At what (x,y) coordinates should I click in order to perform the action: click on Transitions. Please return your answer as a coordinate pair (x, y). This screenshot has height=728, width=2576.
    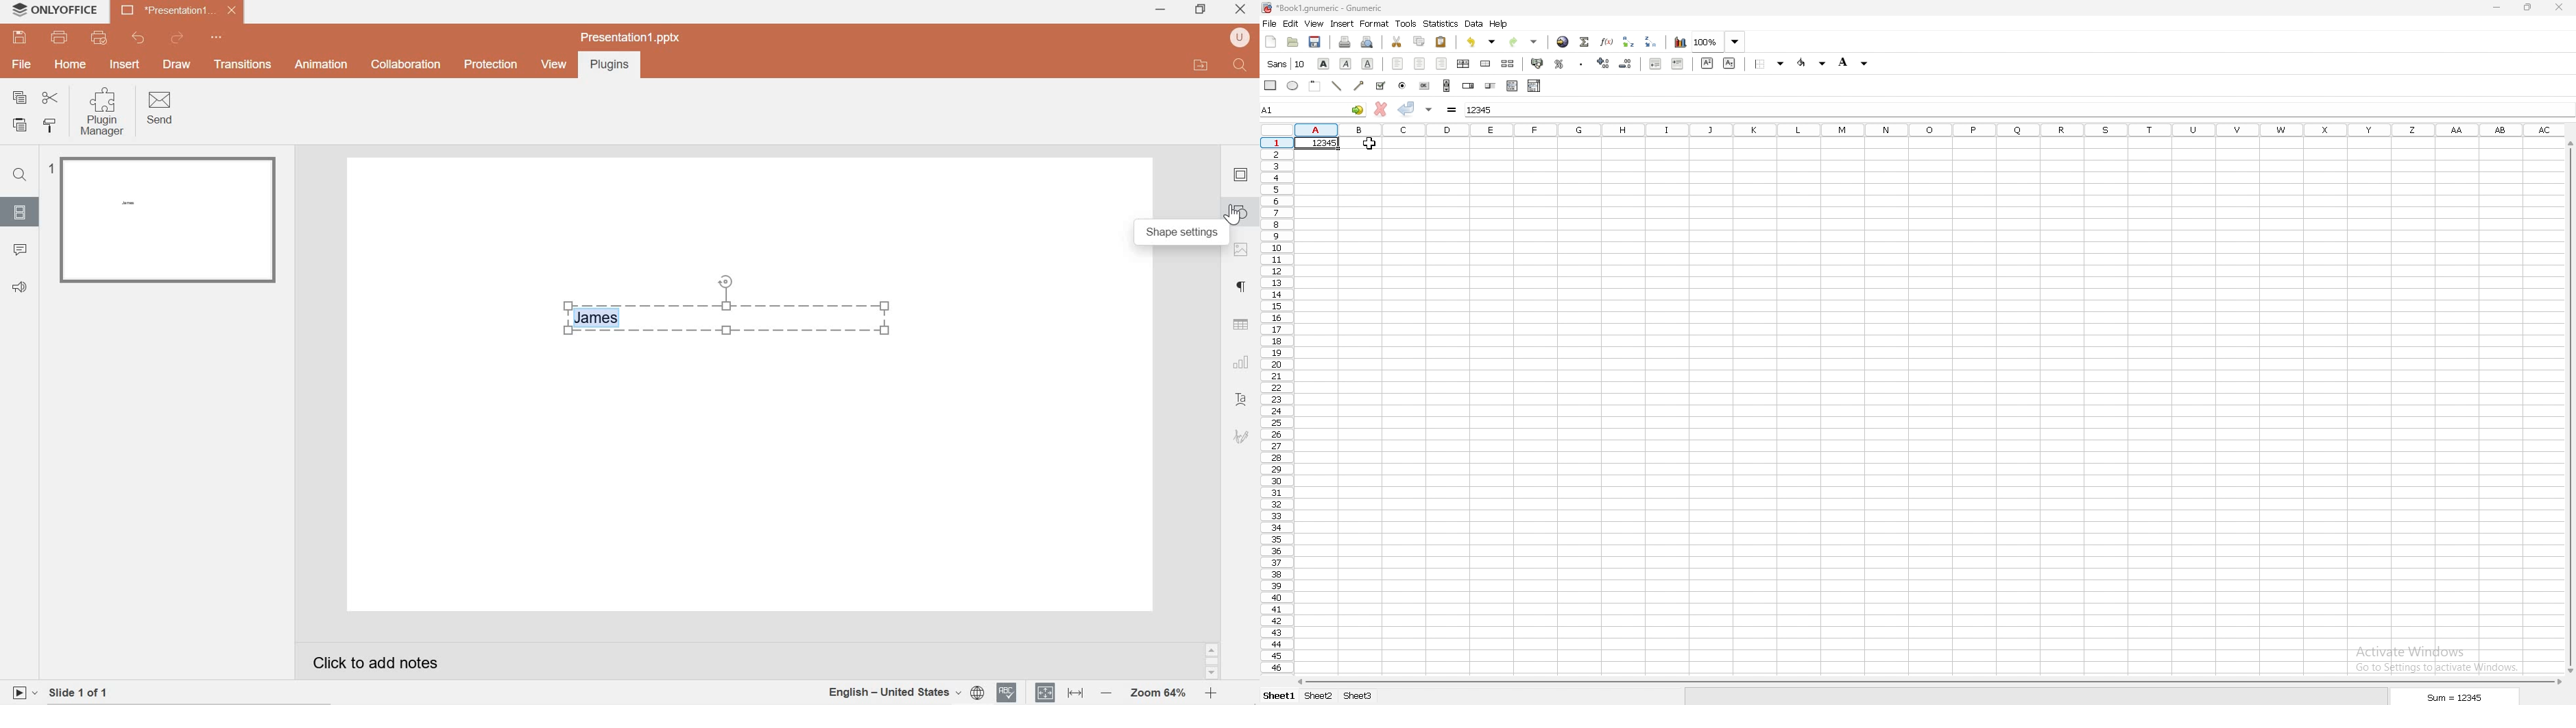
    Looking at the image, I should click on (243, 65).